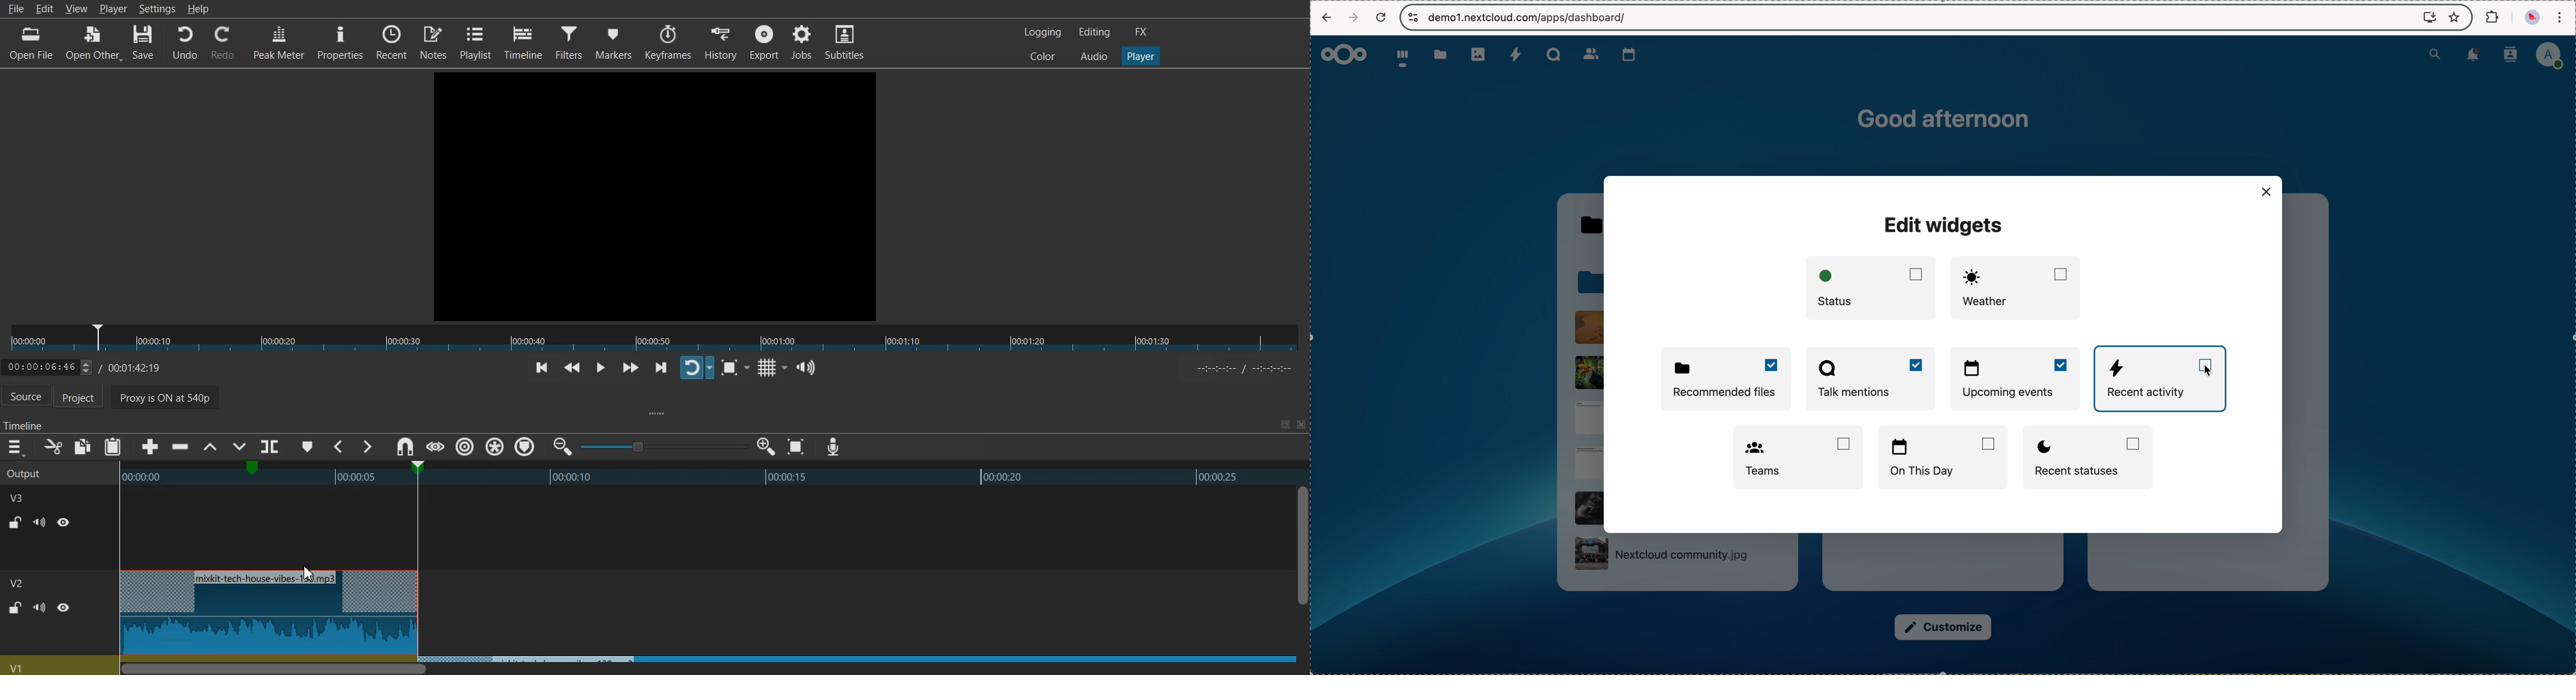 This screenshot has width=2576, height=700. Describe the element at coordinates (630, 368) in the screenshot. I see `Play quickly forwards` at that location.